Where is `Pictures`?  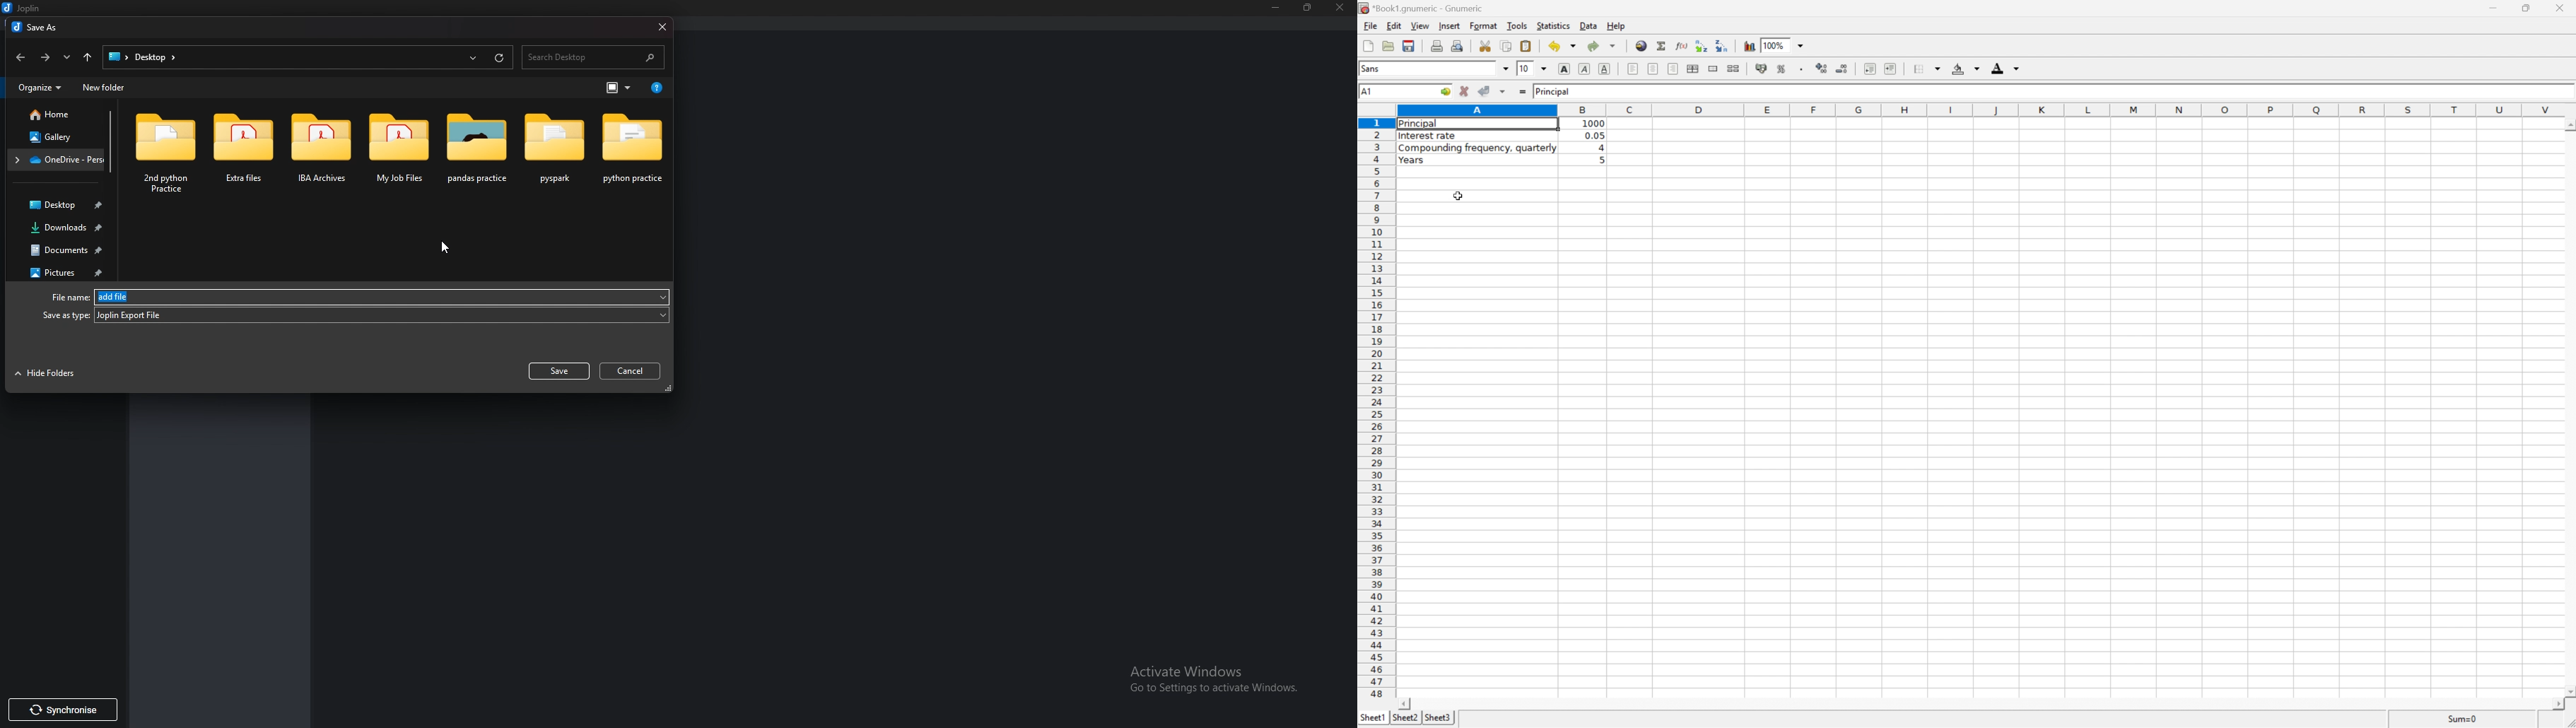 Pictures is located at coordinates (62, 271).